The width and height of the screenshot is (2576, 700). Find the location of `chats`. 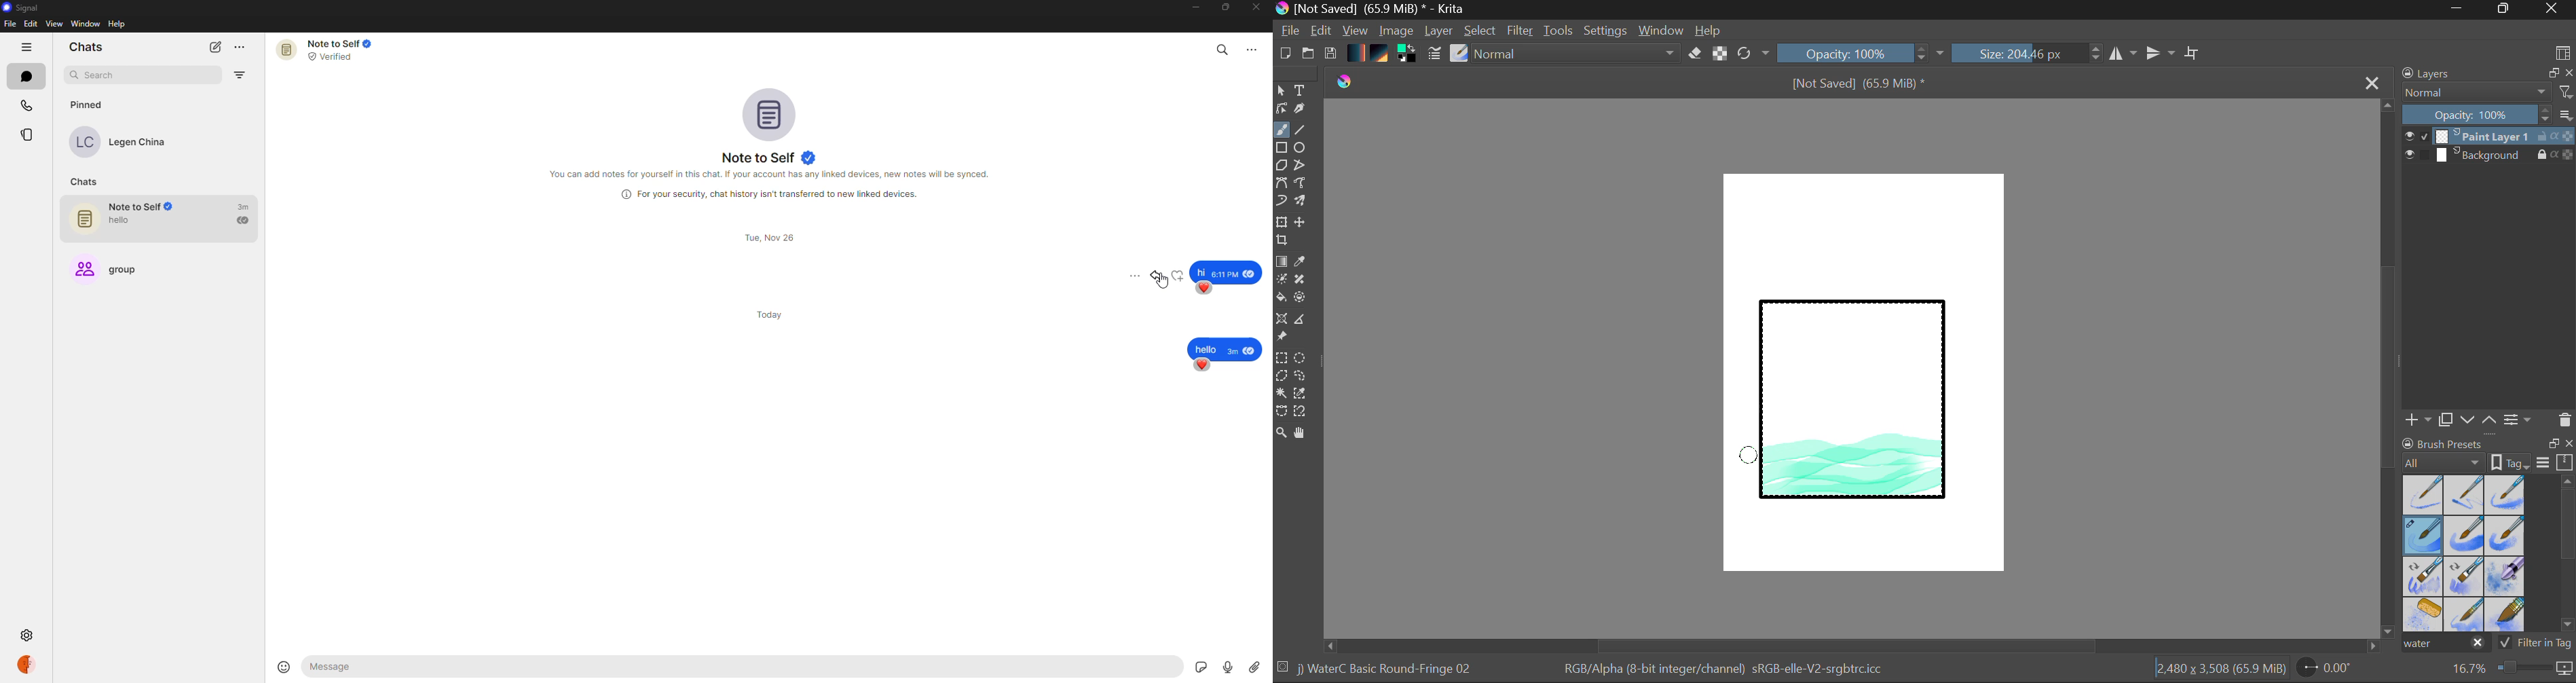

chats is located at coordinates (26, 76).